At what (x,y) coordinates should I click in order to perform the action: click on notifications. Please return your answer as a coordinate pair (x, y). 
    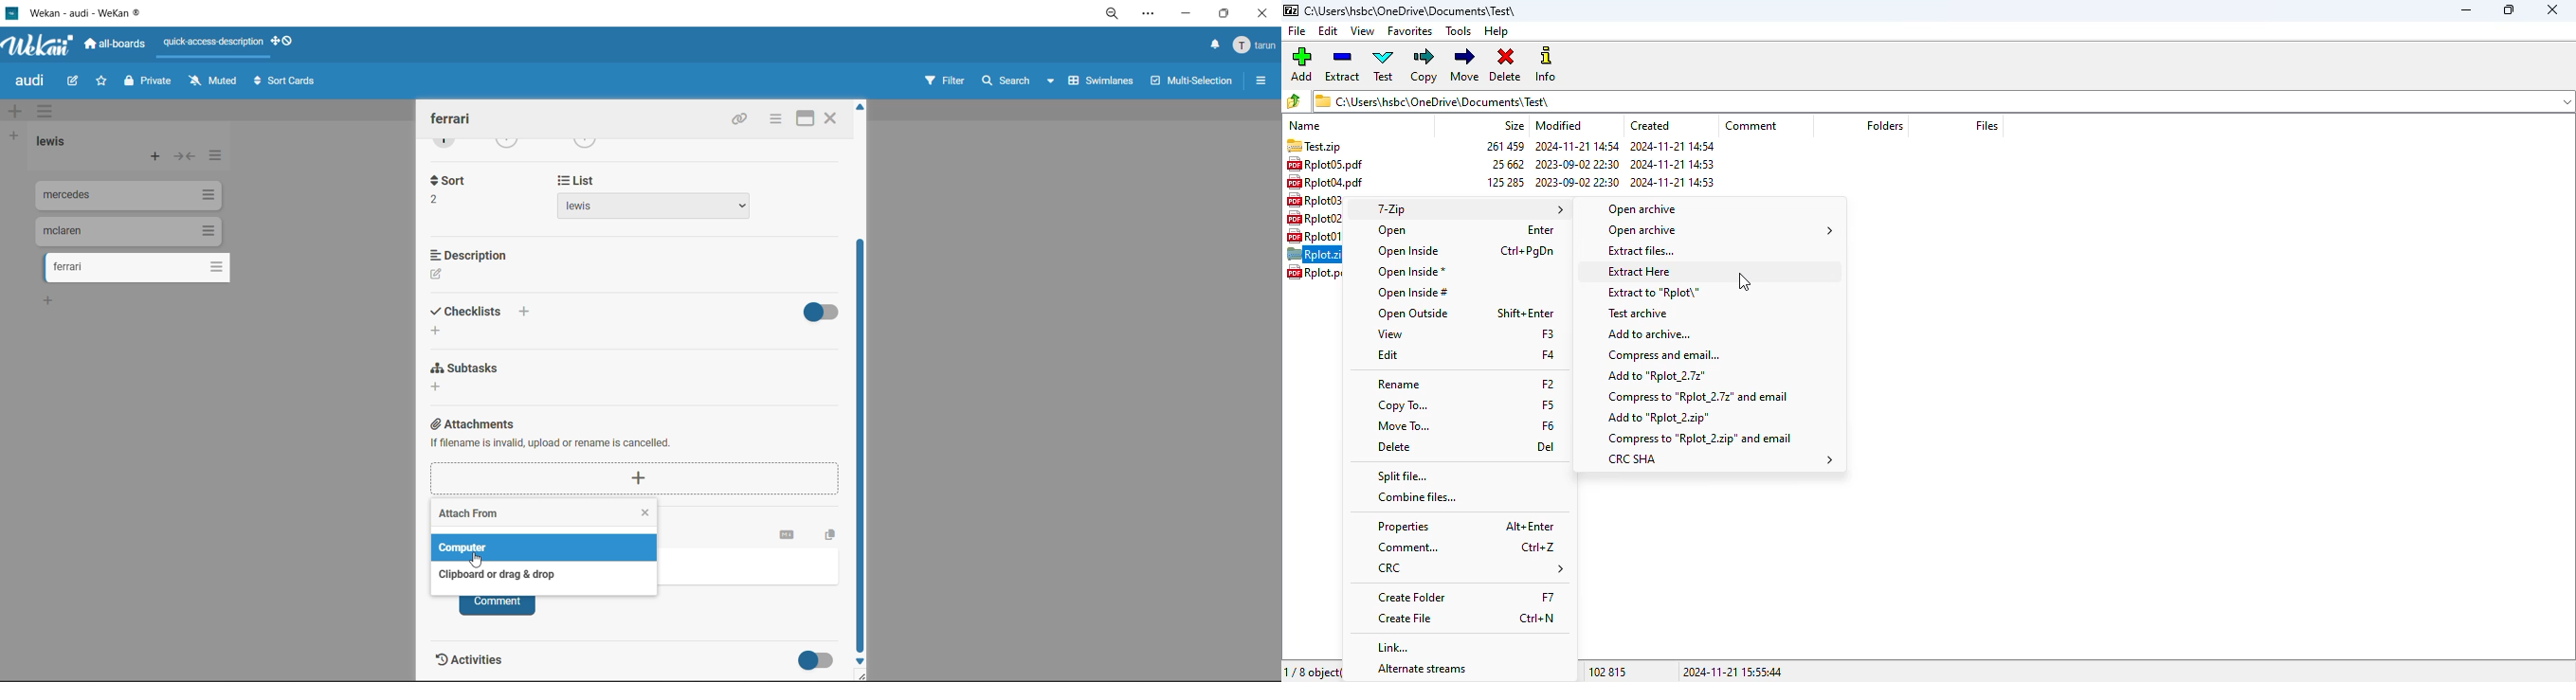
    Looking at the image, I should click on (1216, 45).